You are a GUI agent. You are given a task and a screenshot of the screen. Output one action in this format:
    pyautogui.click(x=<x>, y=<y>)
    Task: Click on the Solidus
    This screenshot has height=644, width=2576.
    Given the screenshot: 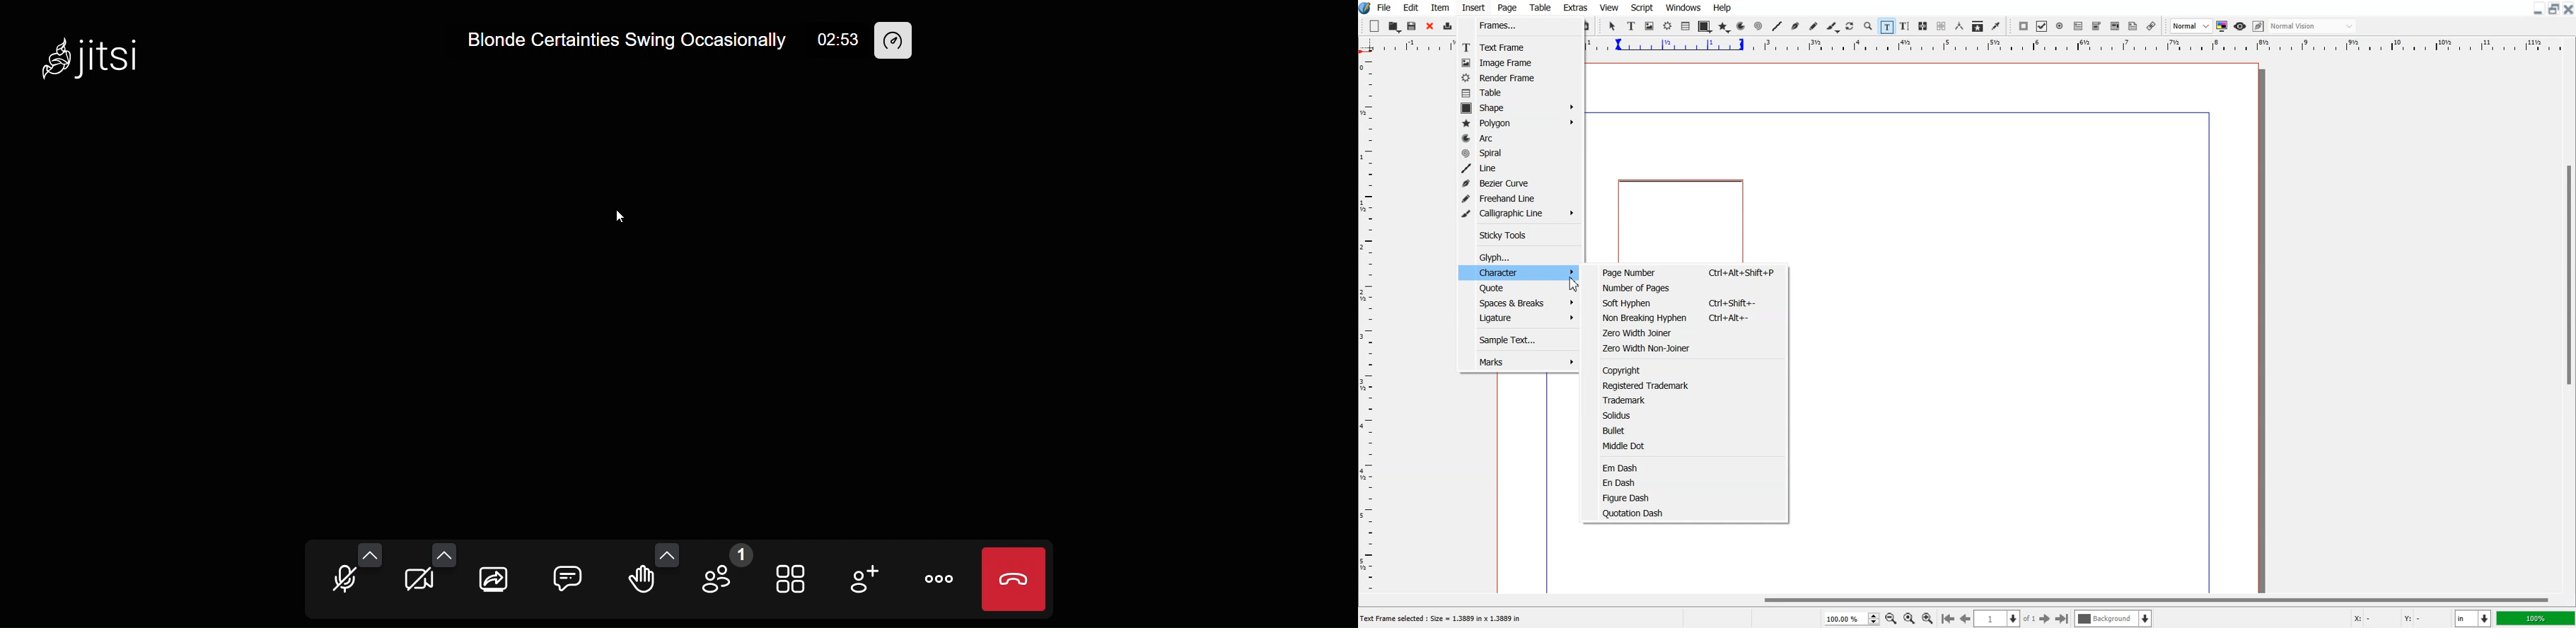 What is the action you would take?
    pyautogui.click(x=1689, y=415)
    